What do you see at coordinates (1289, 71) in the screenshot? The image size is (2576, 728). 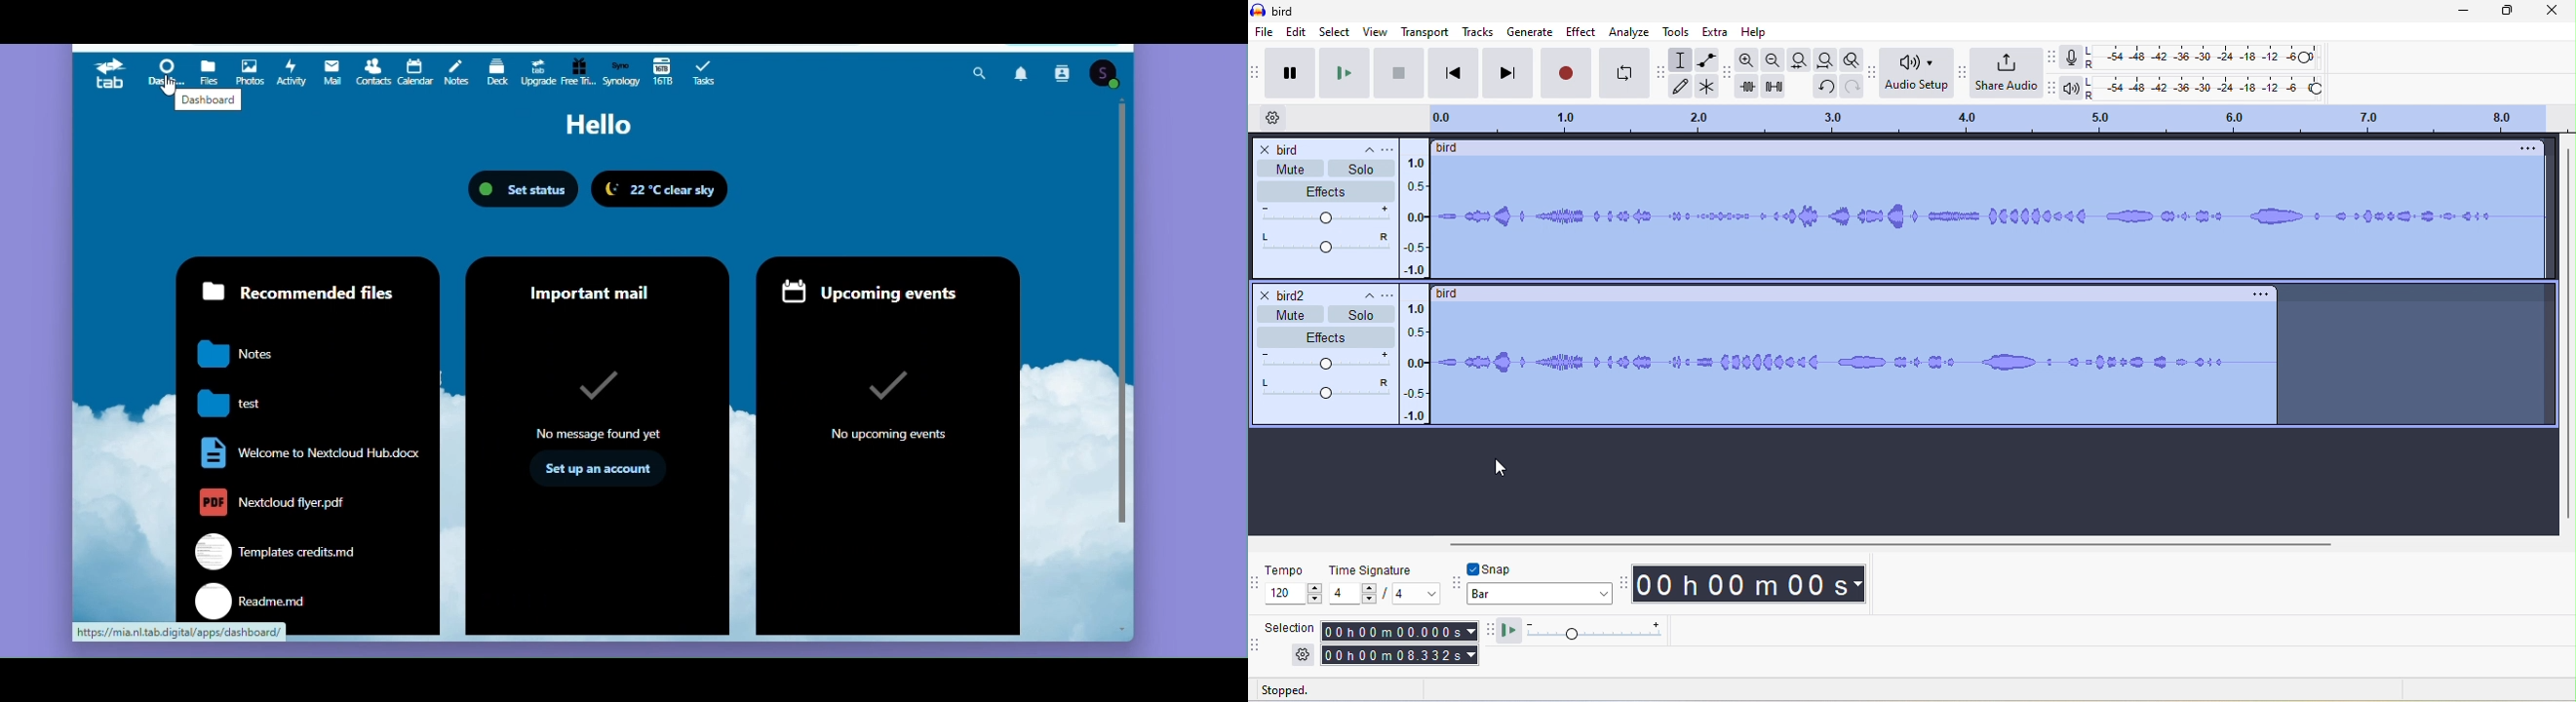 I see `pause` at bounding box center [1289, 71].